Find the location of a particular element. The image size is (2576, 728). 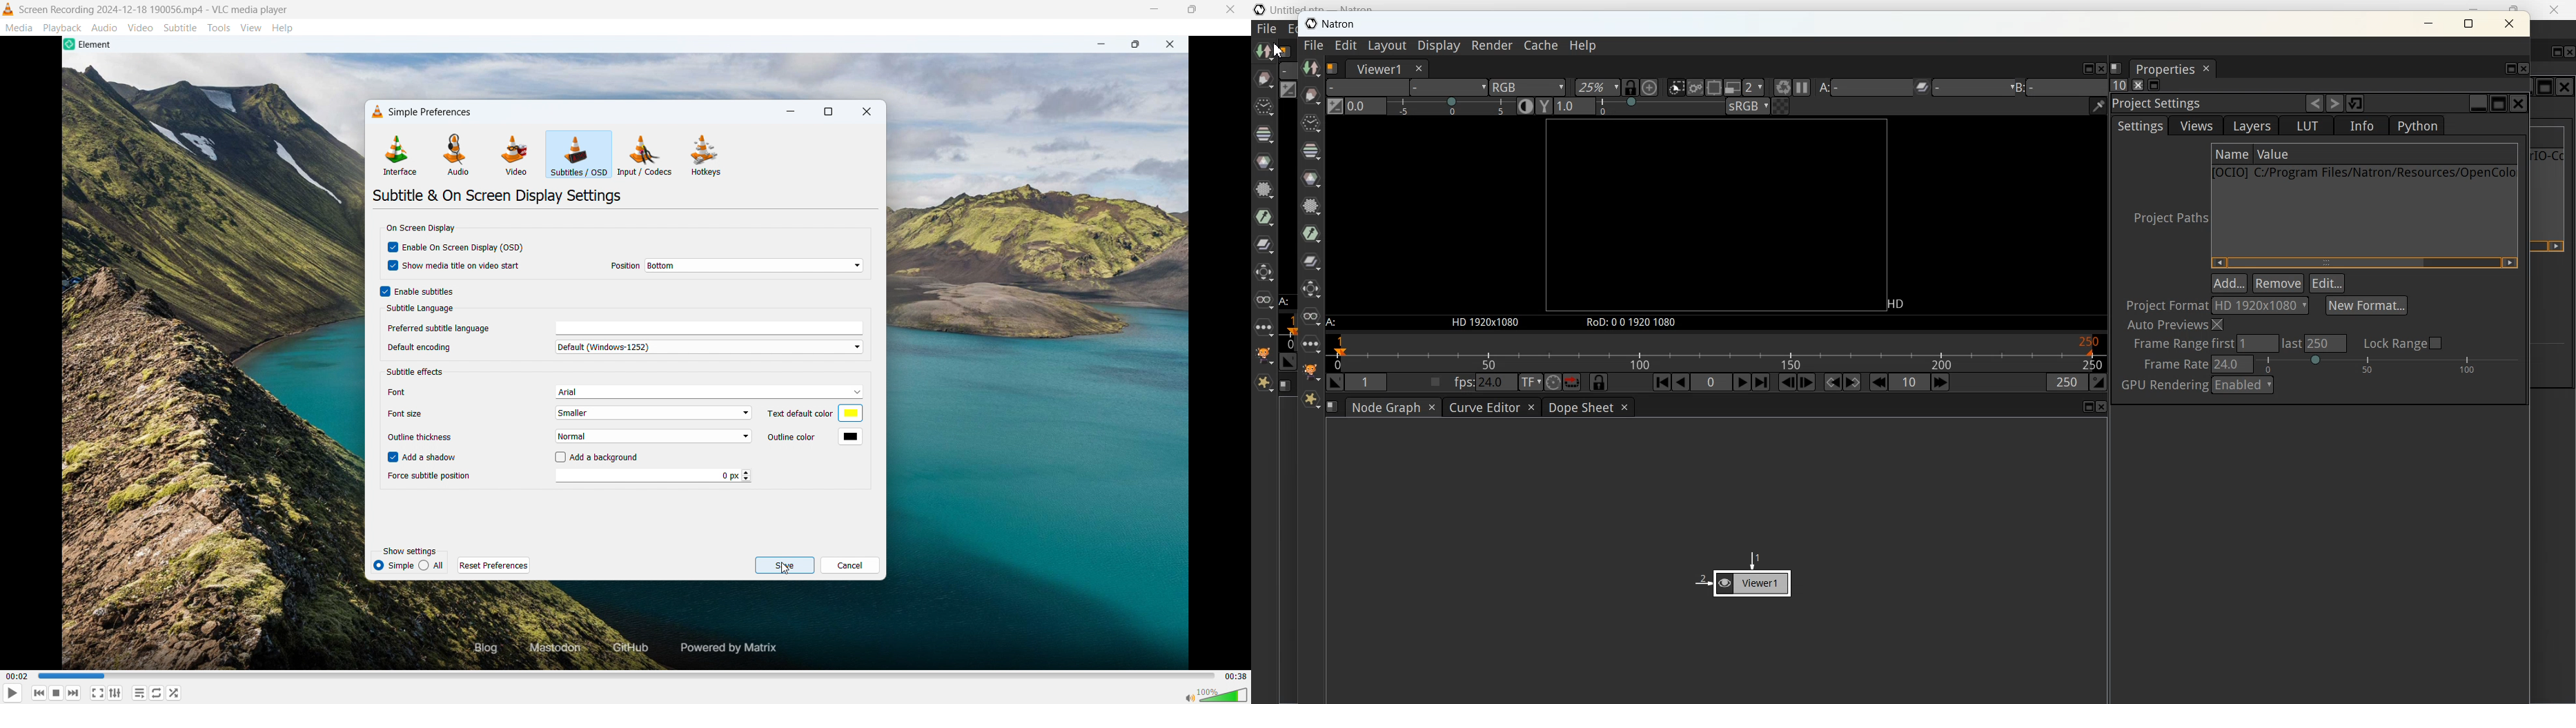

Postion is located at coordinates (620, 265).